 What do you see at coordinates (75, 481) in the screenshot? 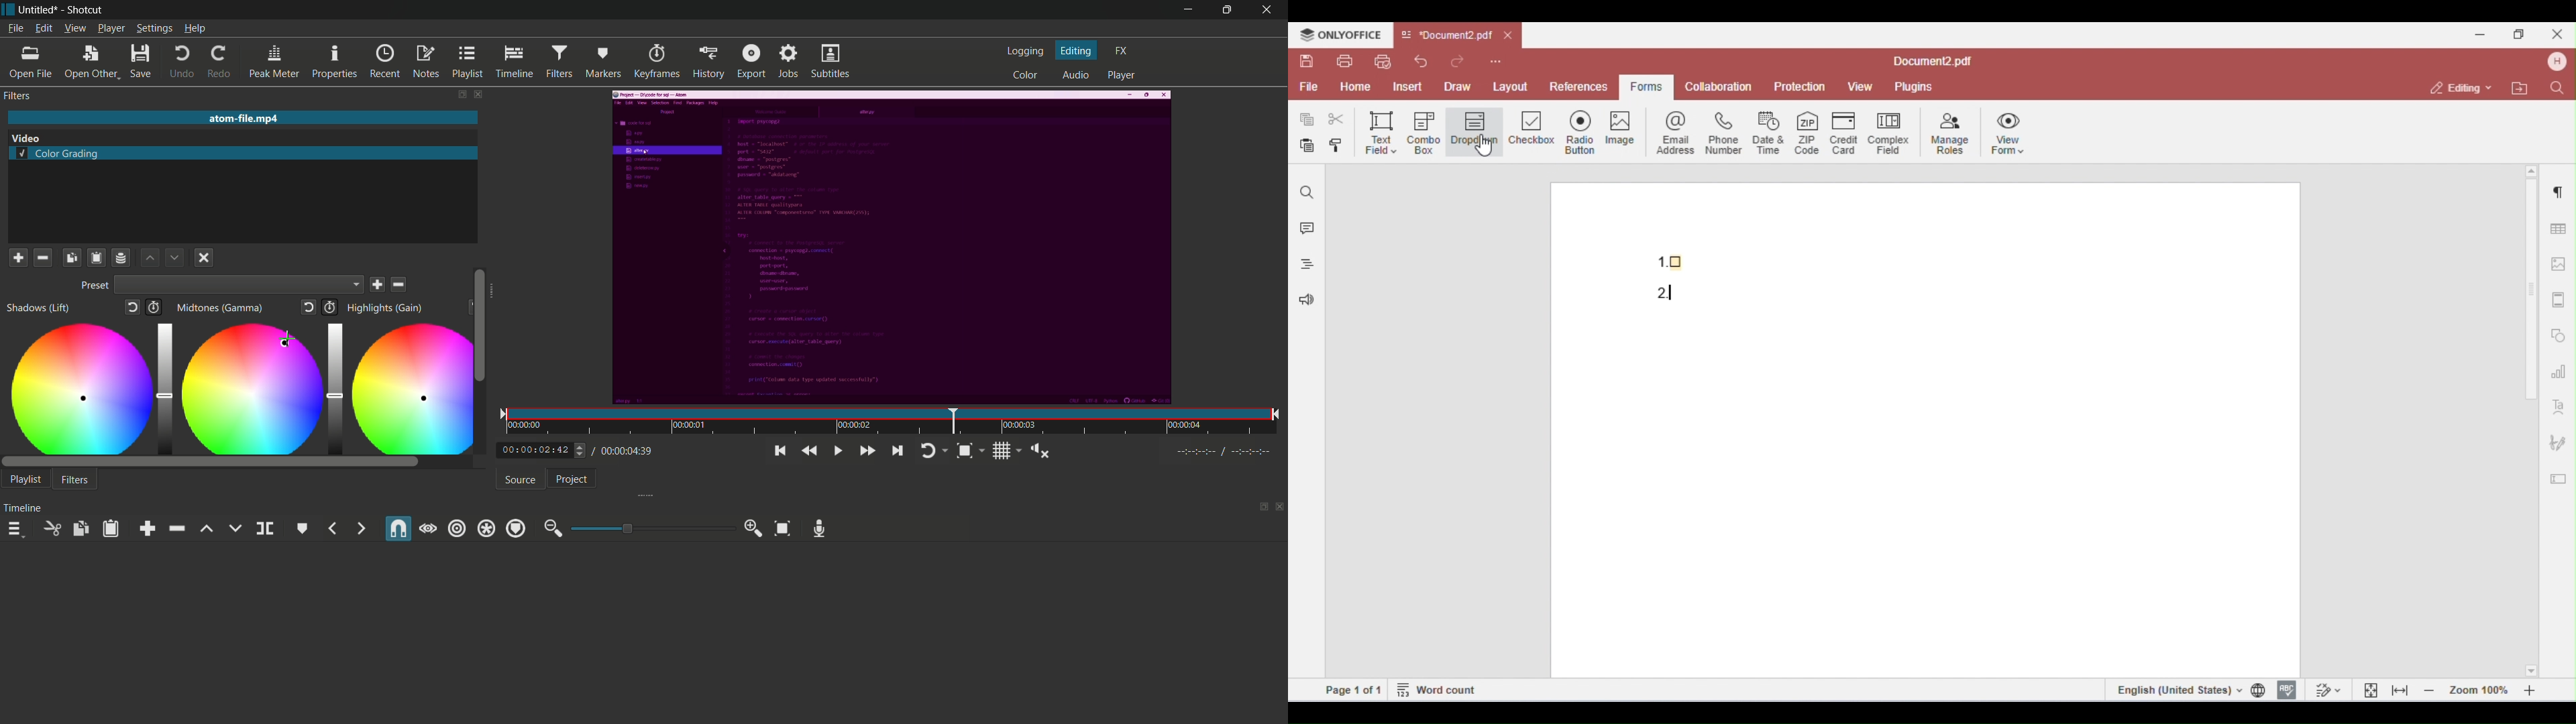
I see `filters` at bounding box center [75, 481].